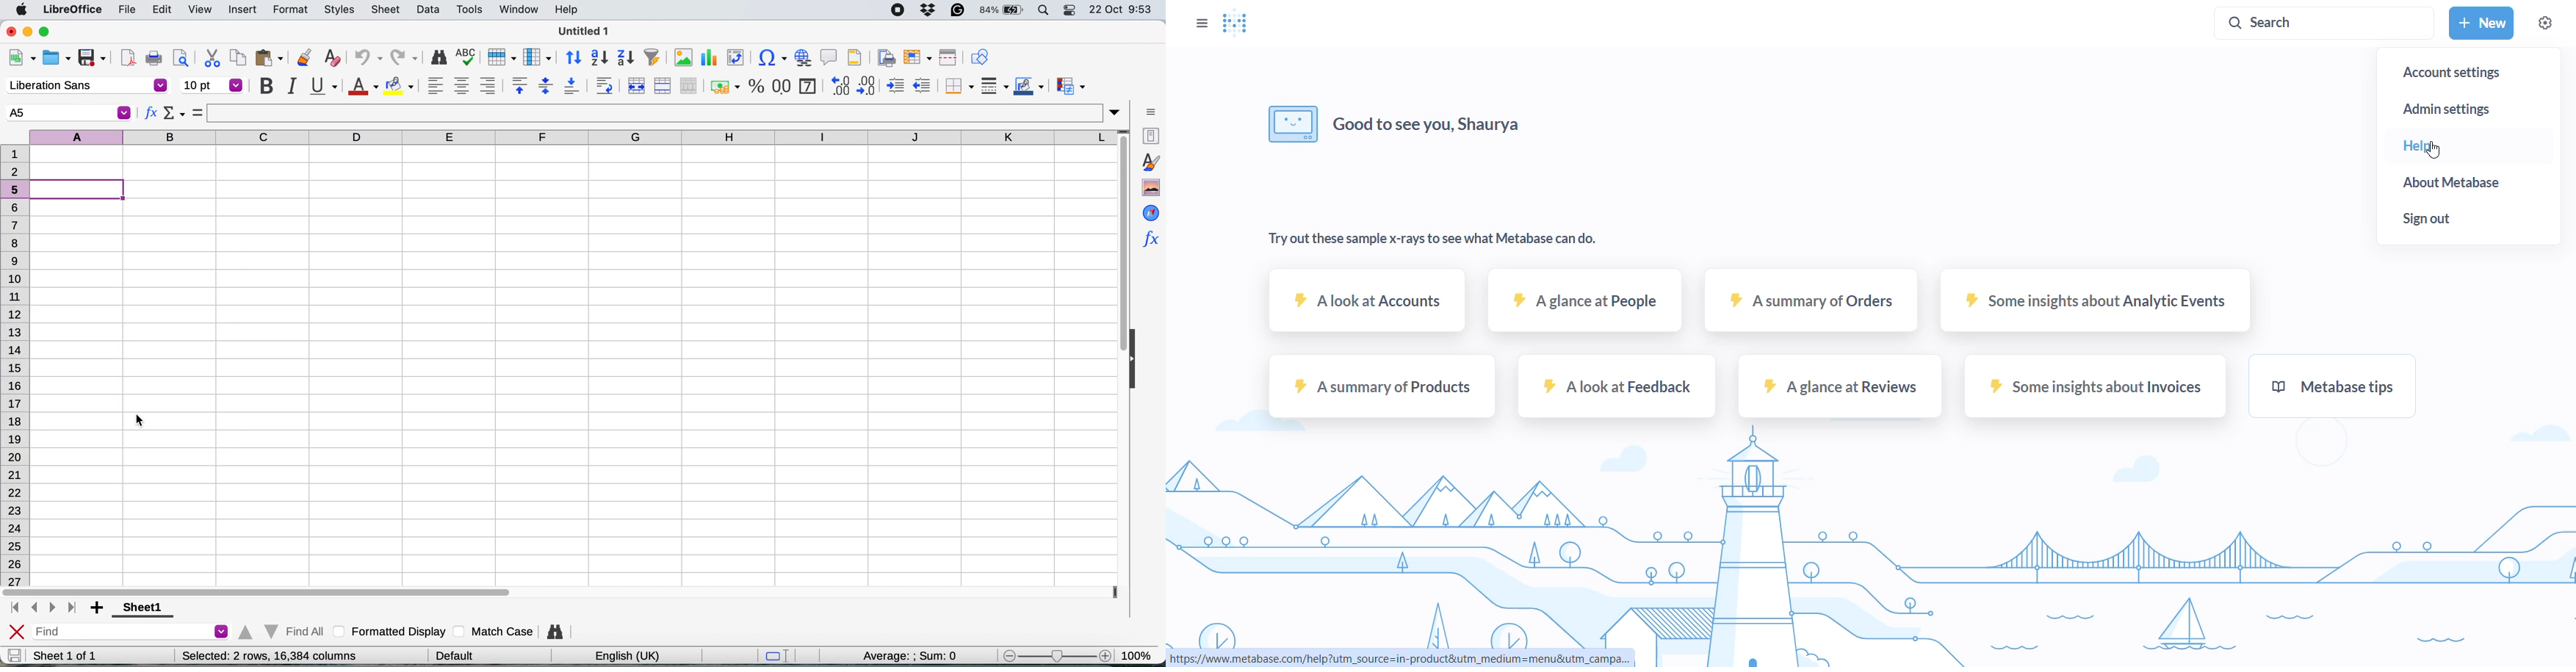 Image resolution: width=2576 pixels, height=672 pixels. Describe the element at coordinates (581, 30) in the screenshot. I see `Untitled 1` at that location.